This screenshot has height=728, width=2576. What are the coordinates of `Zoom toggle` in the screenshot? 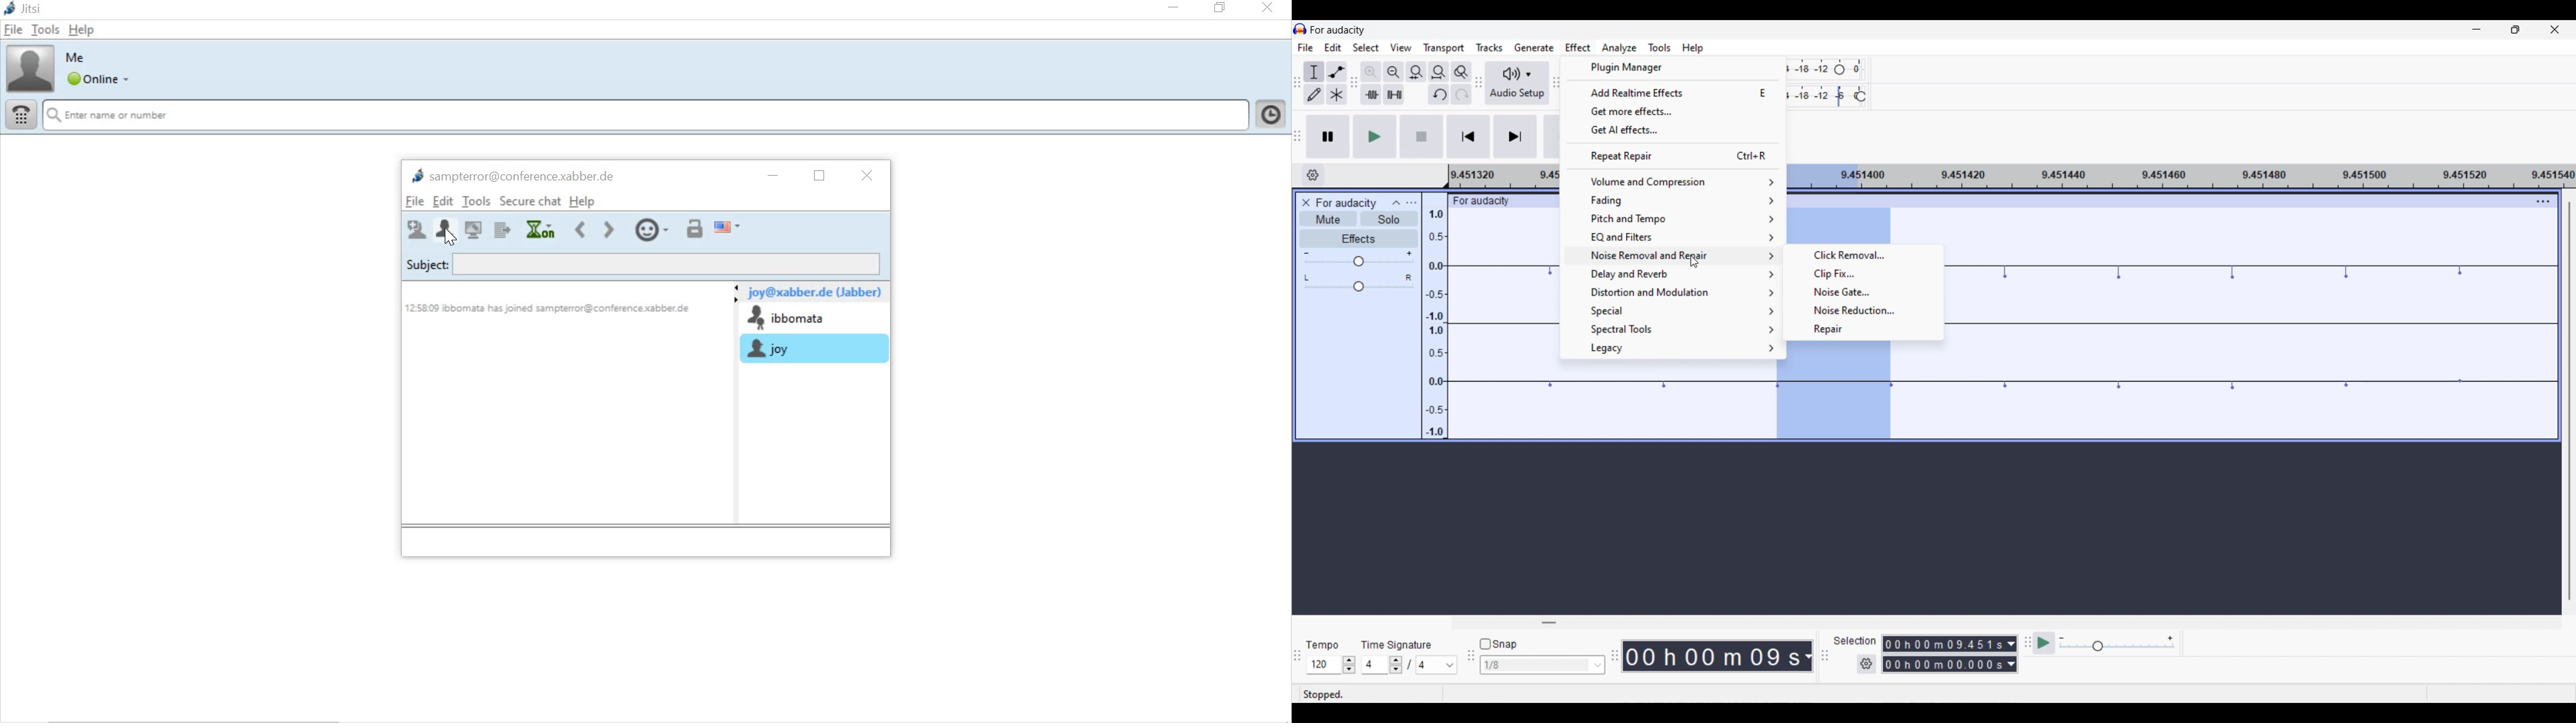 It's located at (1462, 72).